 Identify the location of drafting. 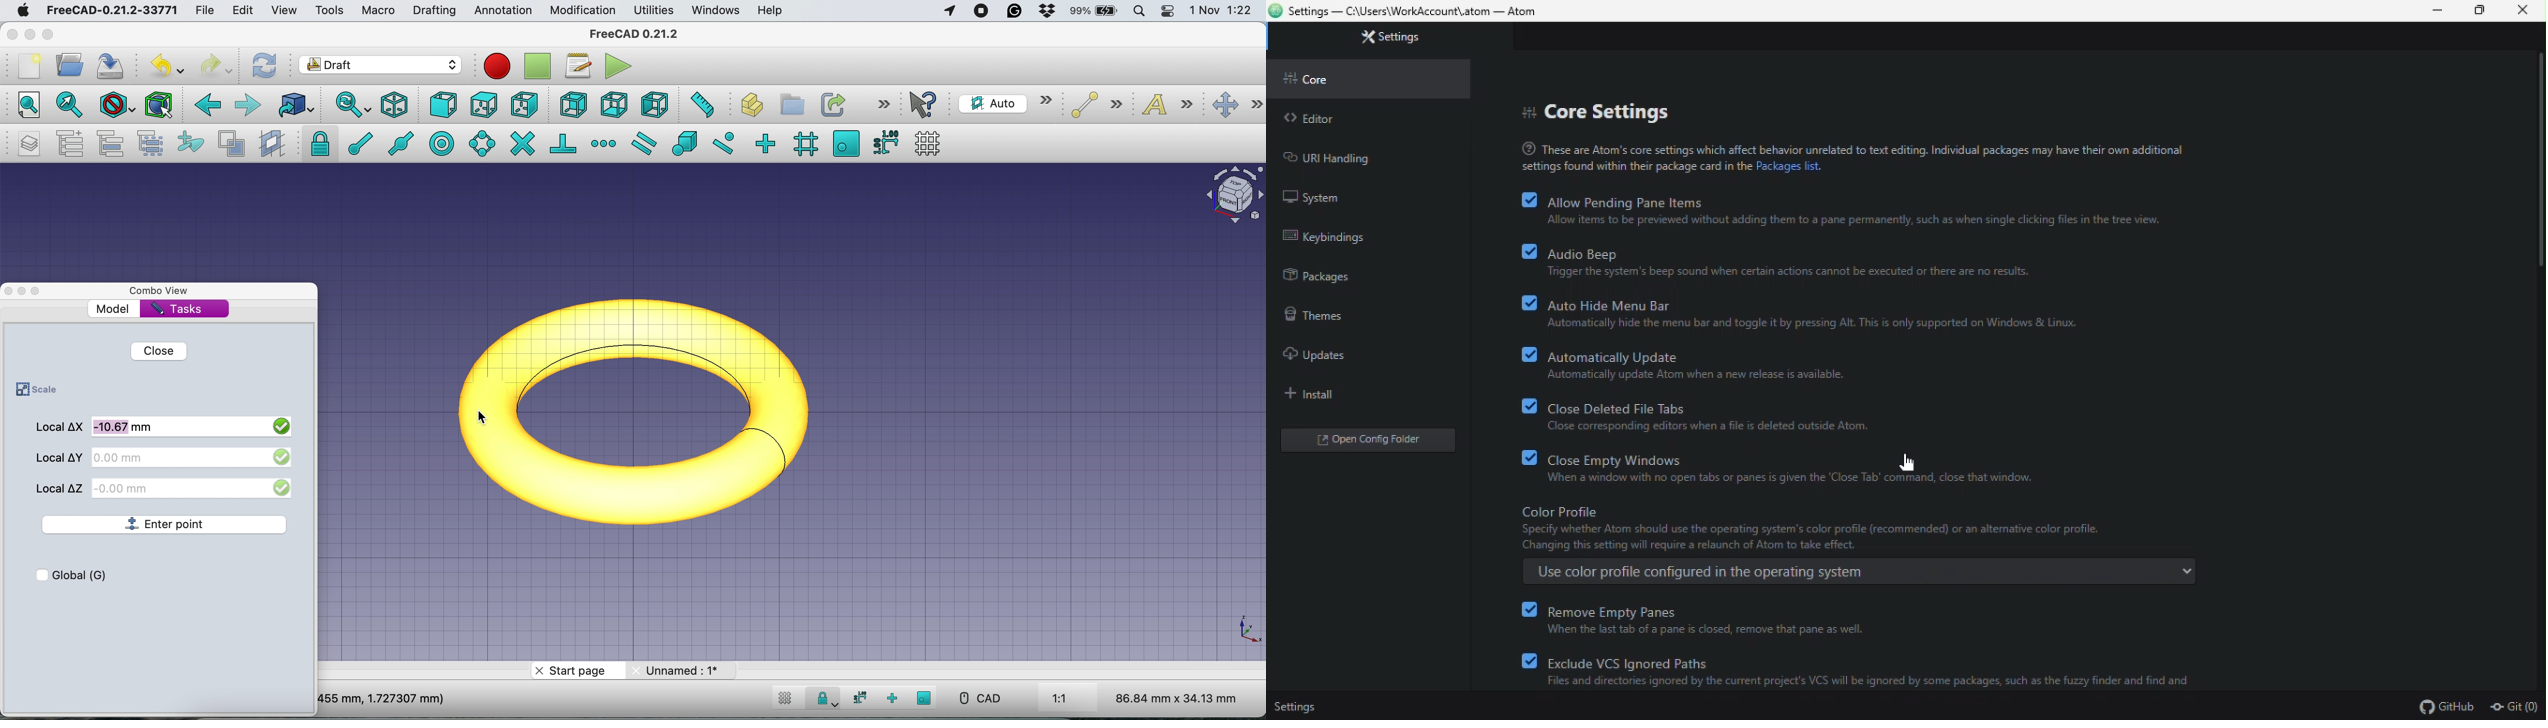
(434, 11).